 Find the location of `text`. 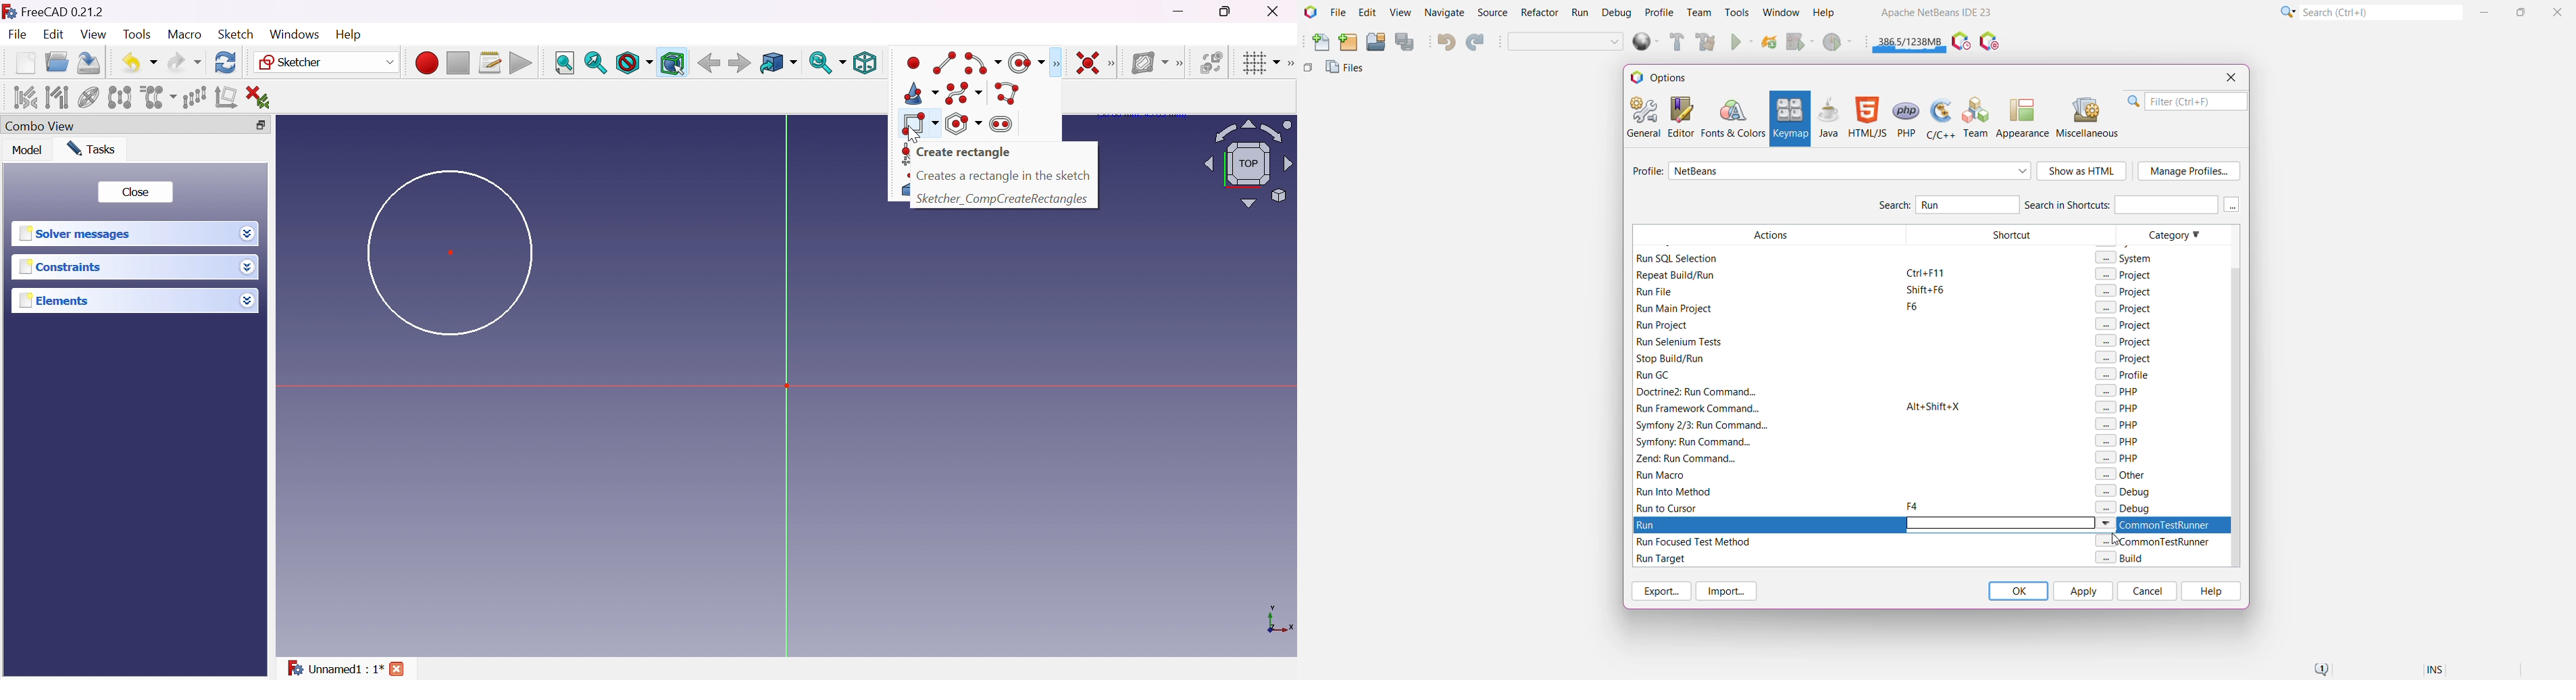

text is located at coordinates (1002, 175).